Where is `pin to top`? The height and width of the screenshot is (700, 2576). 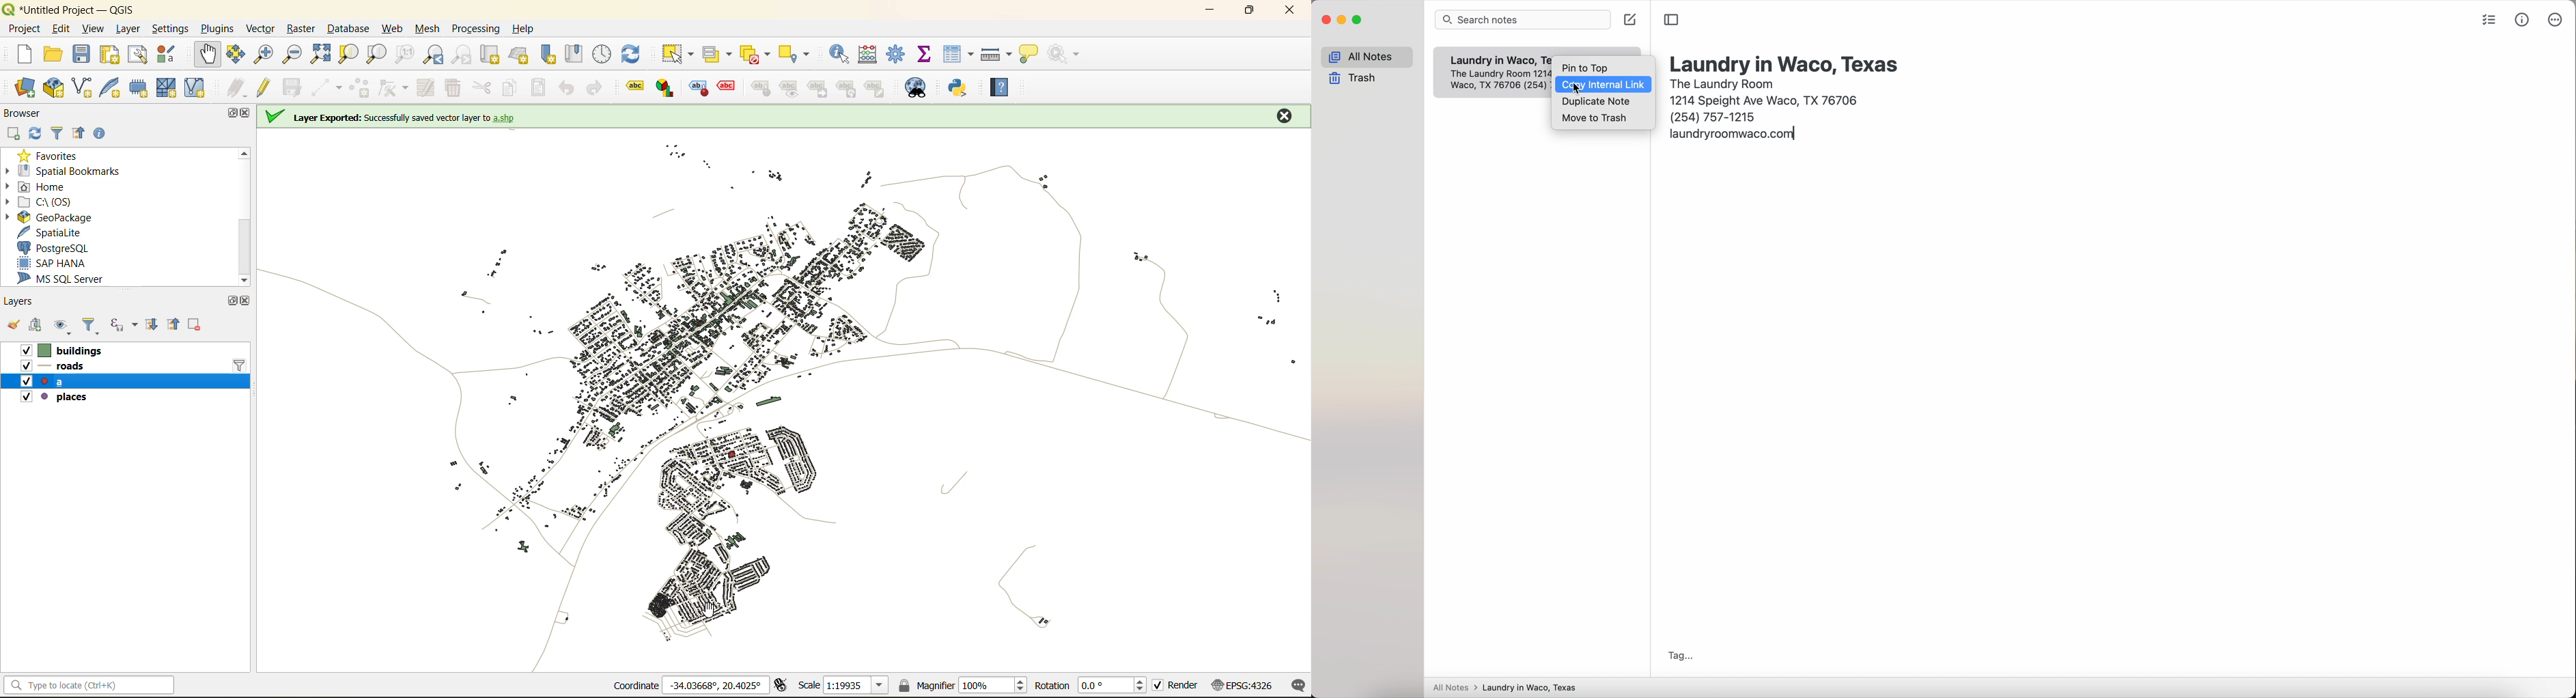
pin to top is located at coordinates (1584, 67).